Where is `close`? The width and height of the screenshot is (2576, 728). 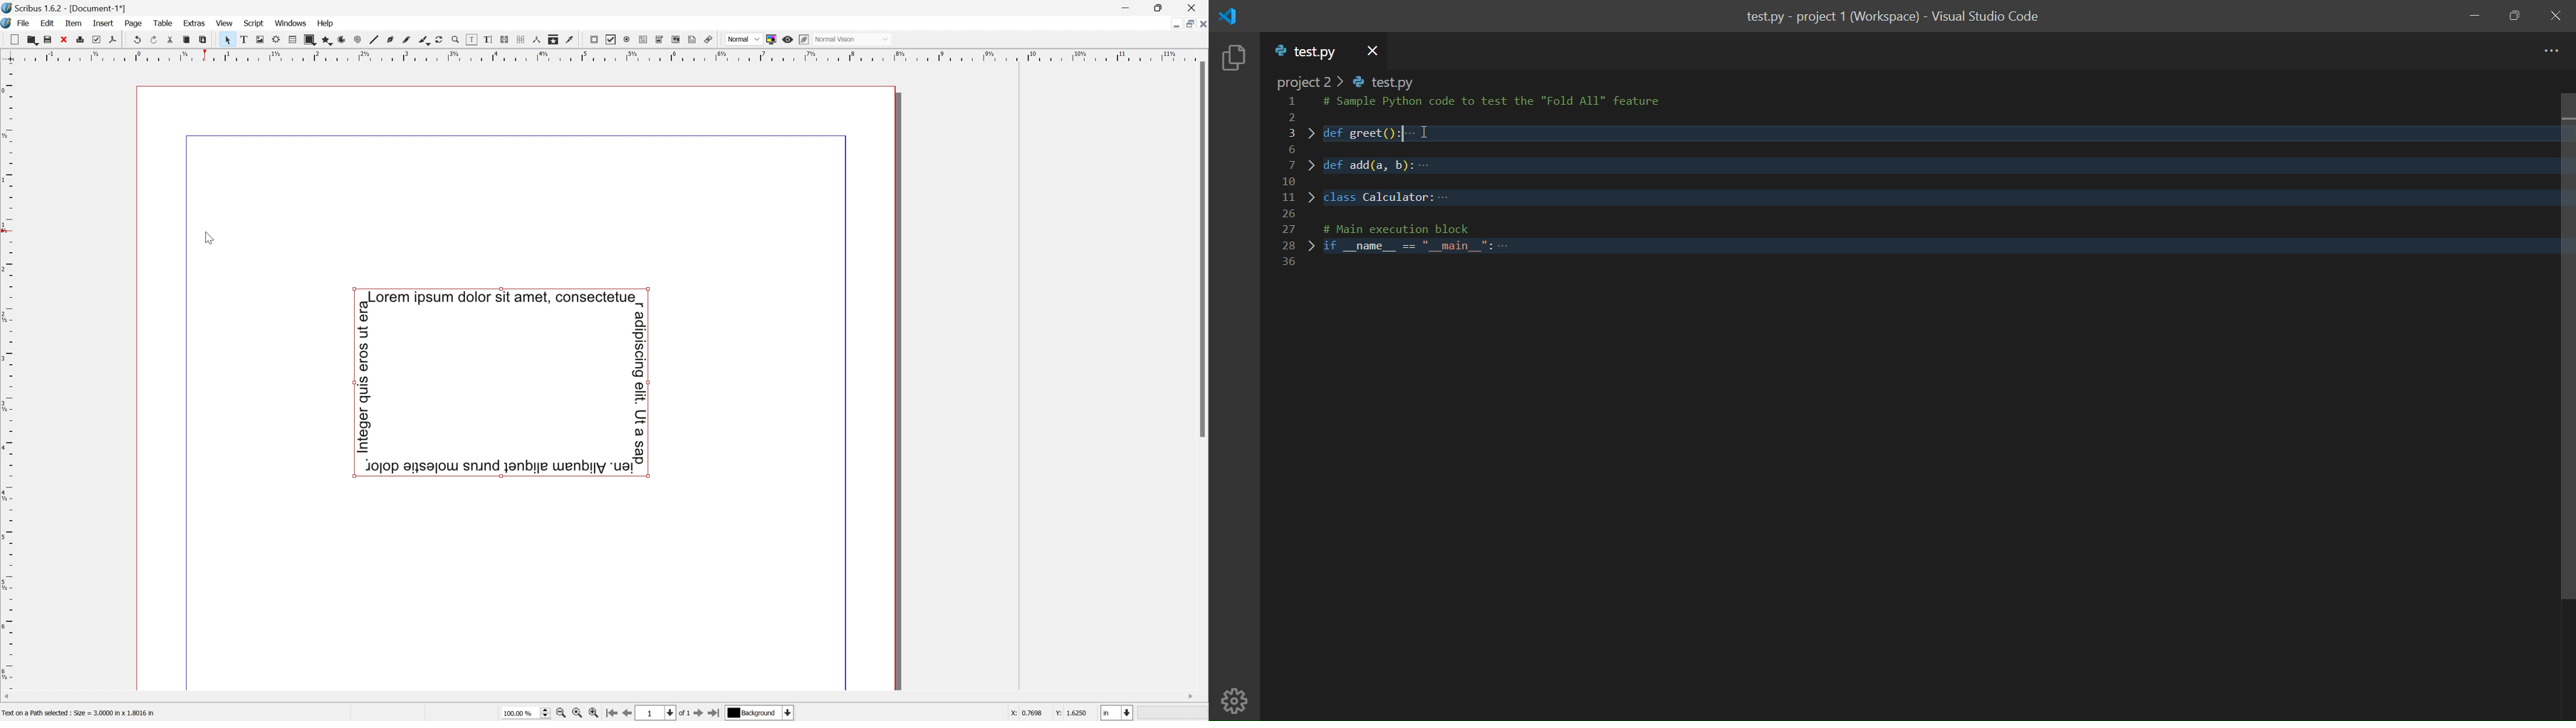 close is located at coordinates (2558, 15).